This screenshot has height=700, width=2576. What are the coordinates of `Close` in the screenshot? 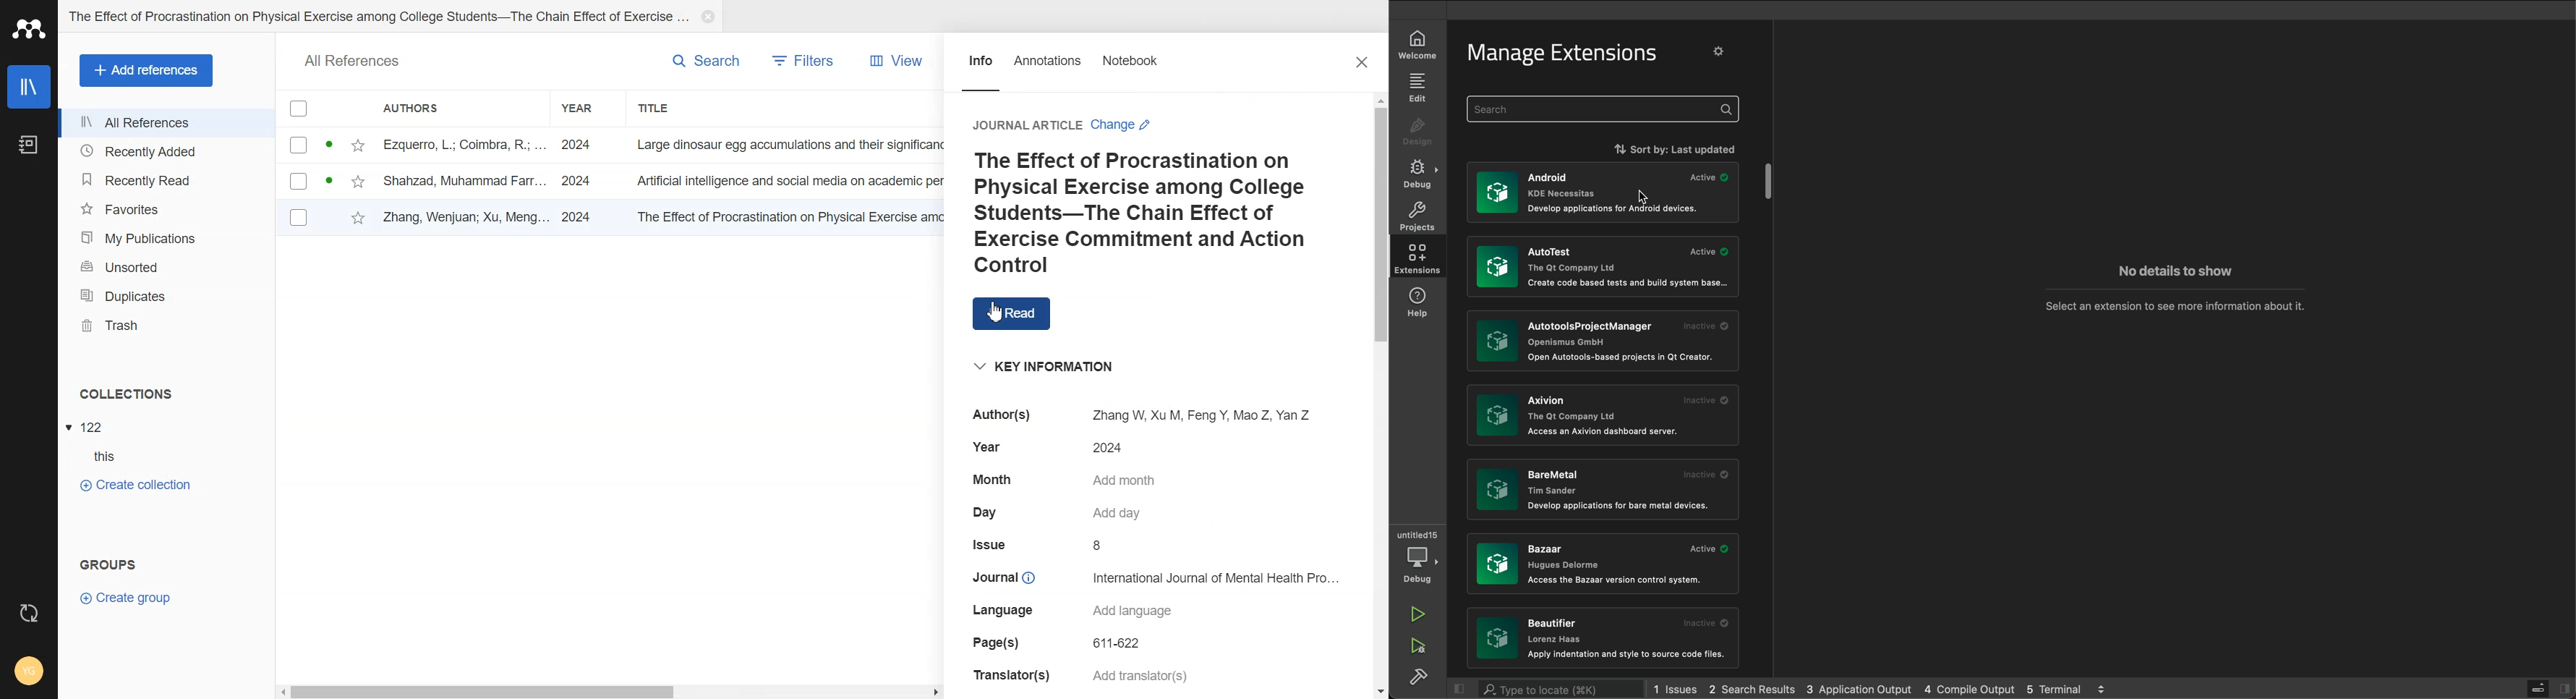 It's located at (706, 17).